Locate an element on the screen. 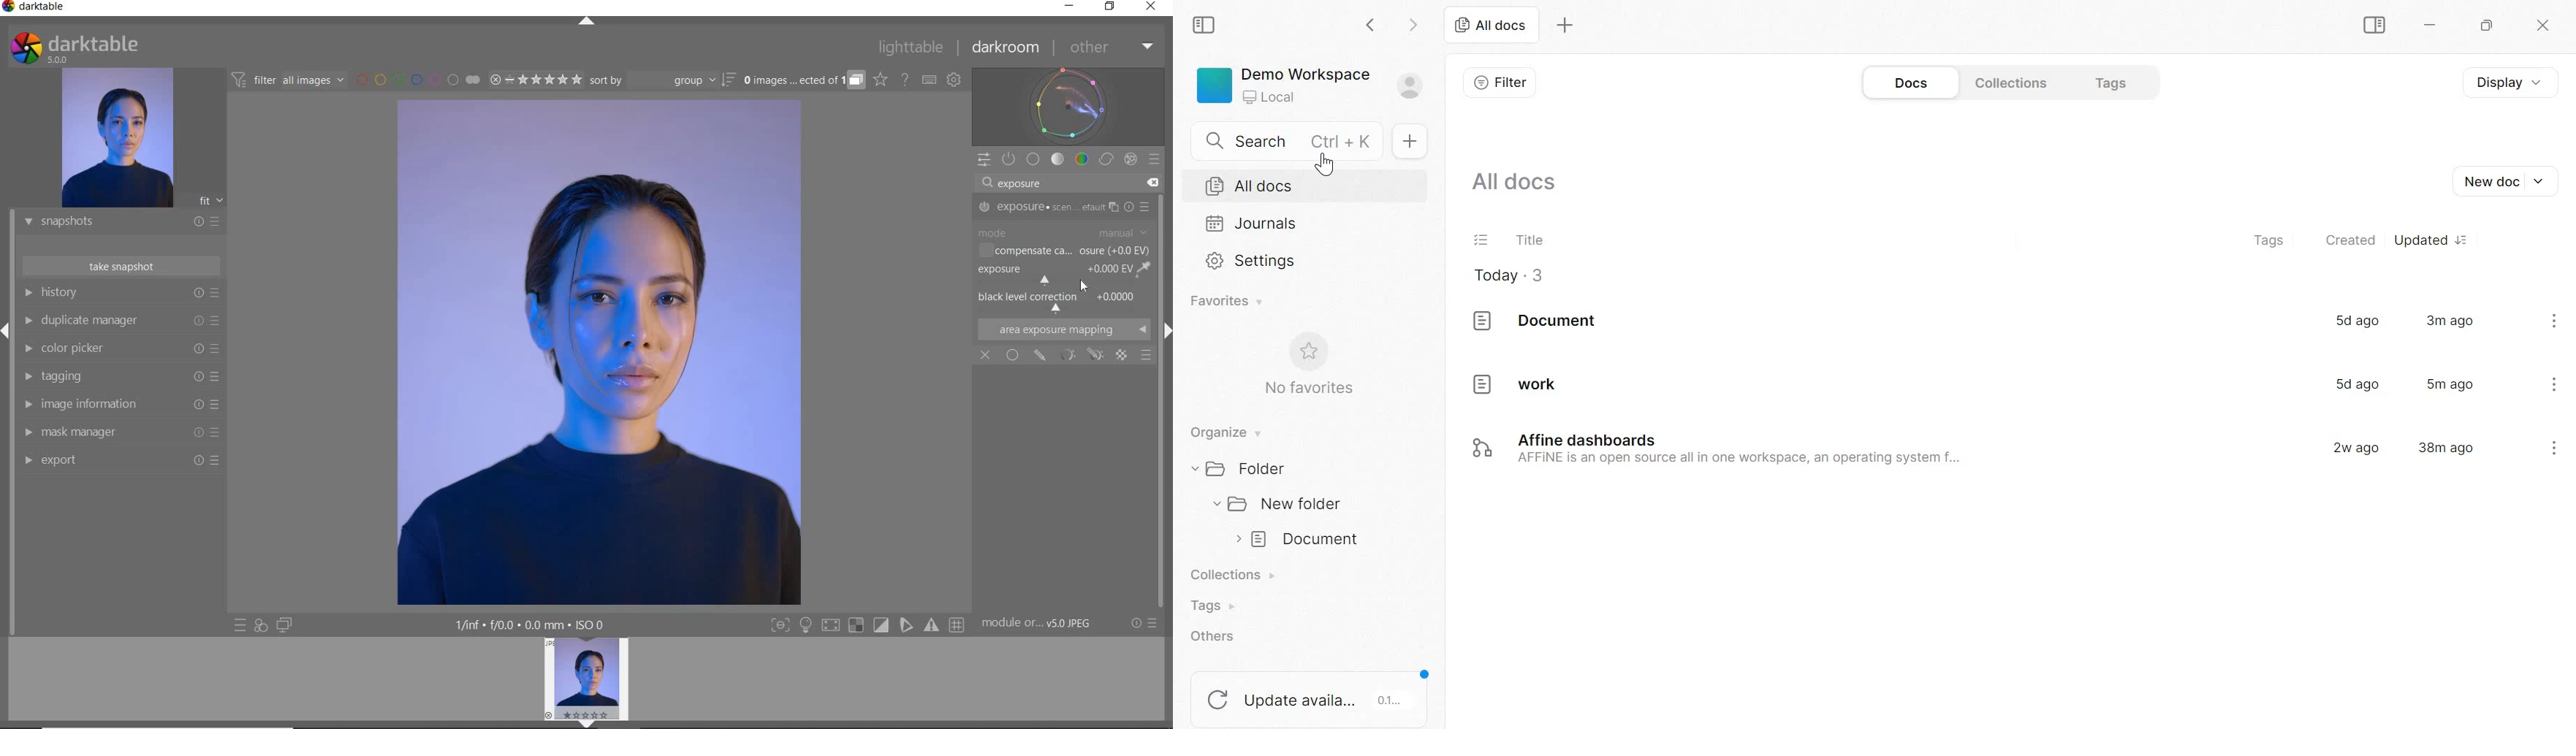 Image resolution: width=2576 pixels, height=756 pixels. Button is located at coordinates (856, 626).